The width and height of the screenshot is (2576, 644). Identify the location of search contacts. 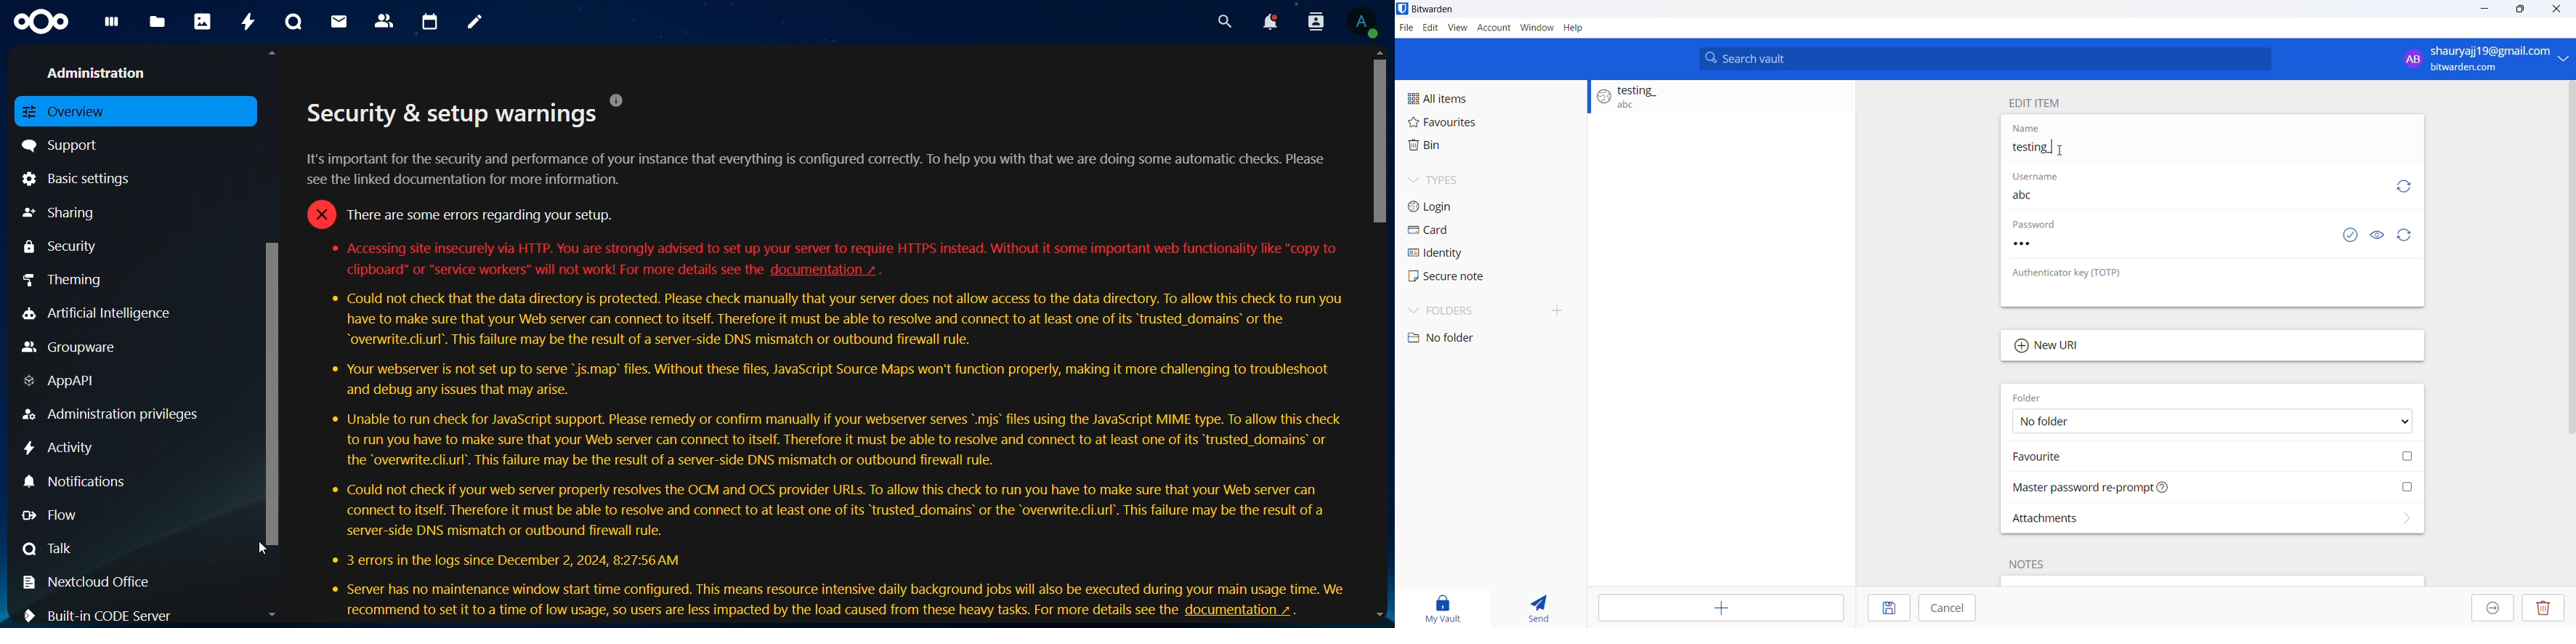
(1319, 23).